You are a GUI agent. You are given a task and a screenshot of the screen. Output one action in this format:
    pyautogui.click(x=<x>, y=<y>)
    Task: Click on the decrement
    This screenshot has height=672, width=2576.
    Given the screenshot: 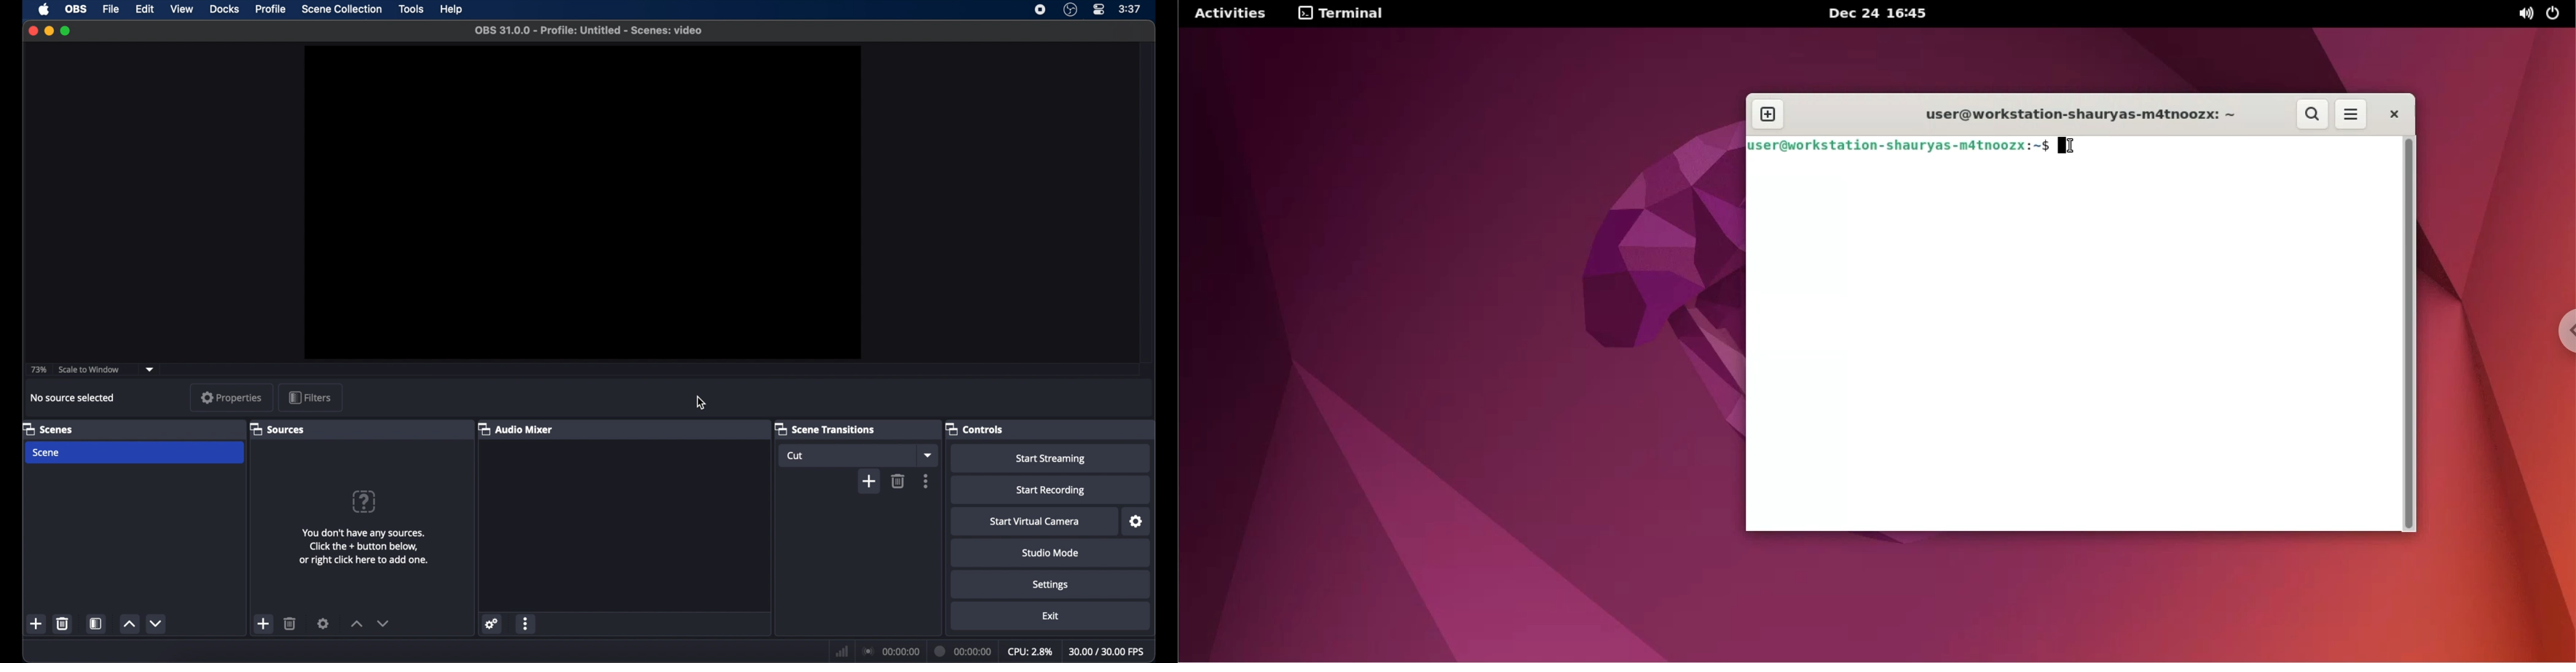 What is the action you would take?
    pyautogui.click(x=383, y=623)
    